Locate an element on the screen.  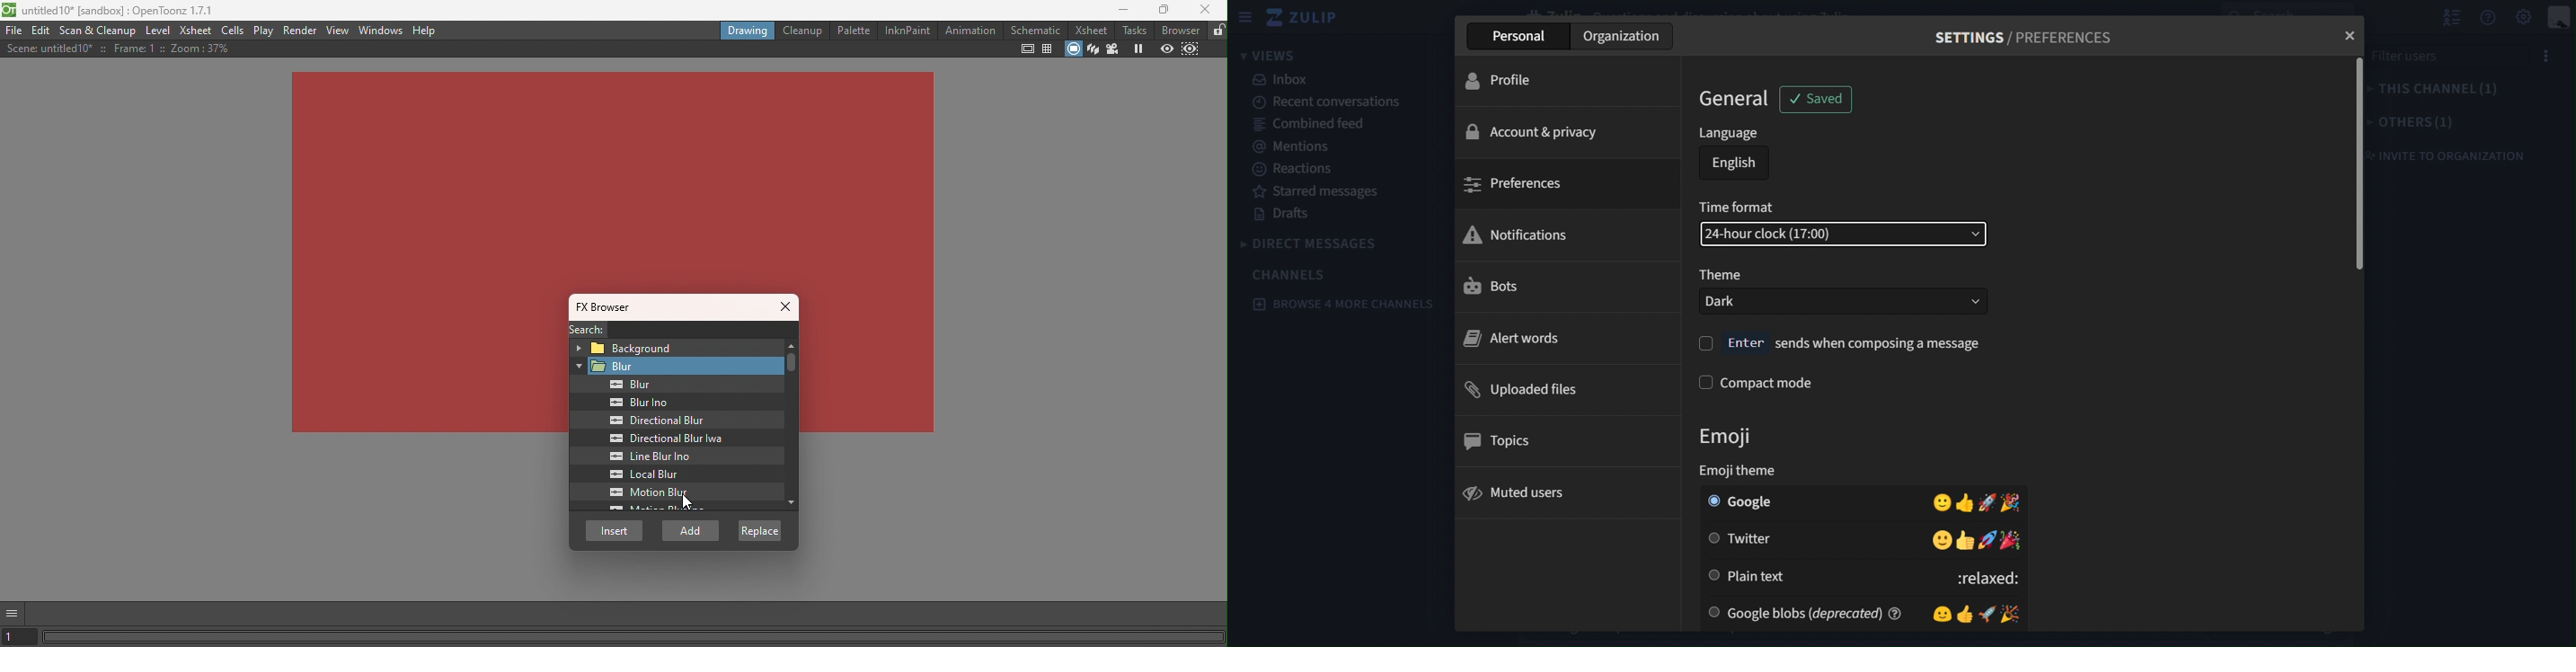
compact mode is located at coordinates (1768, 380).